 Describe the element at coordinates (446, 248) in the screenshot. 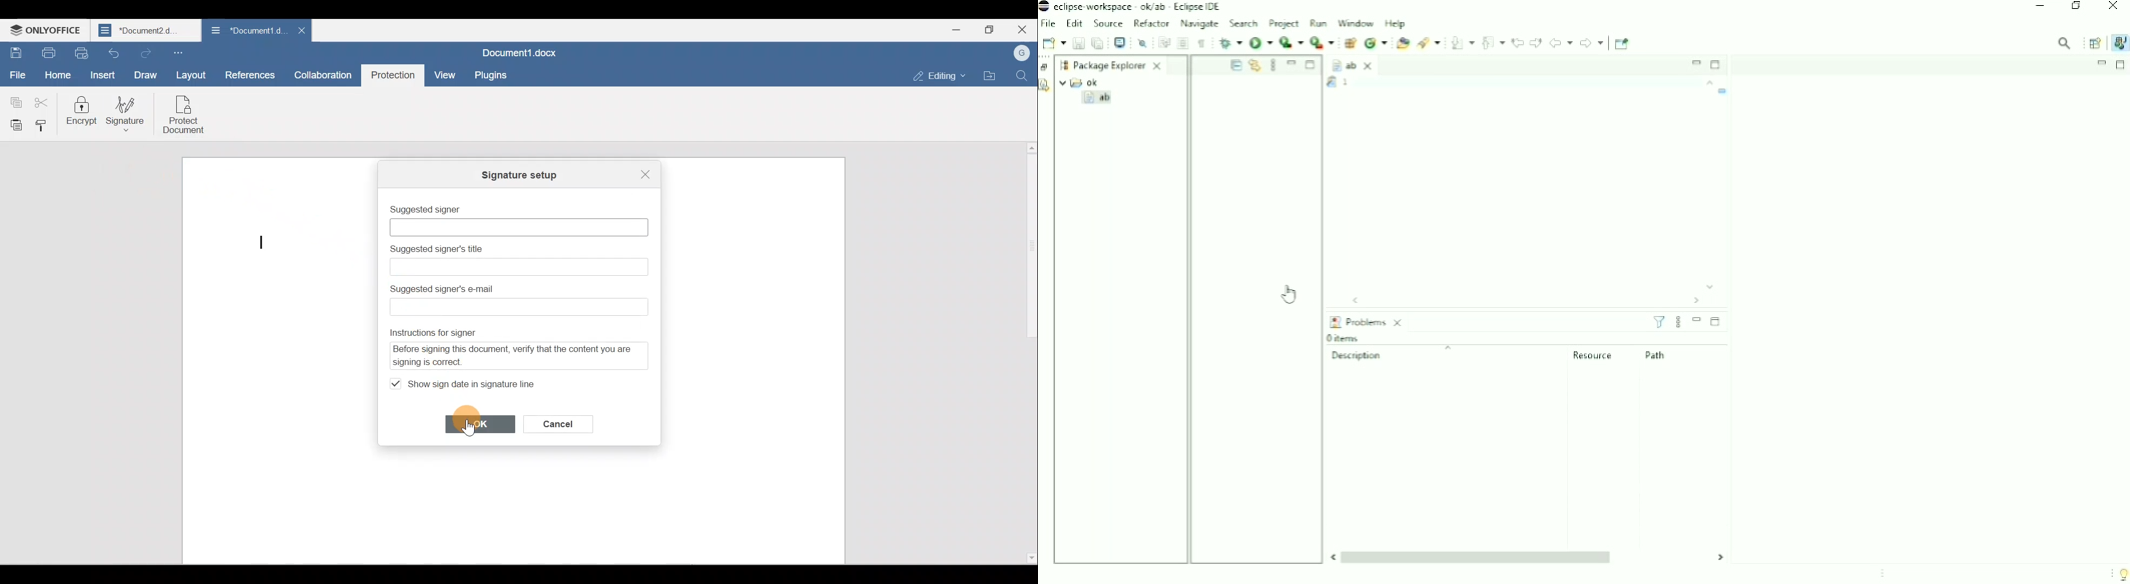

I see `Suggested signer's title` at that location.